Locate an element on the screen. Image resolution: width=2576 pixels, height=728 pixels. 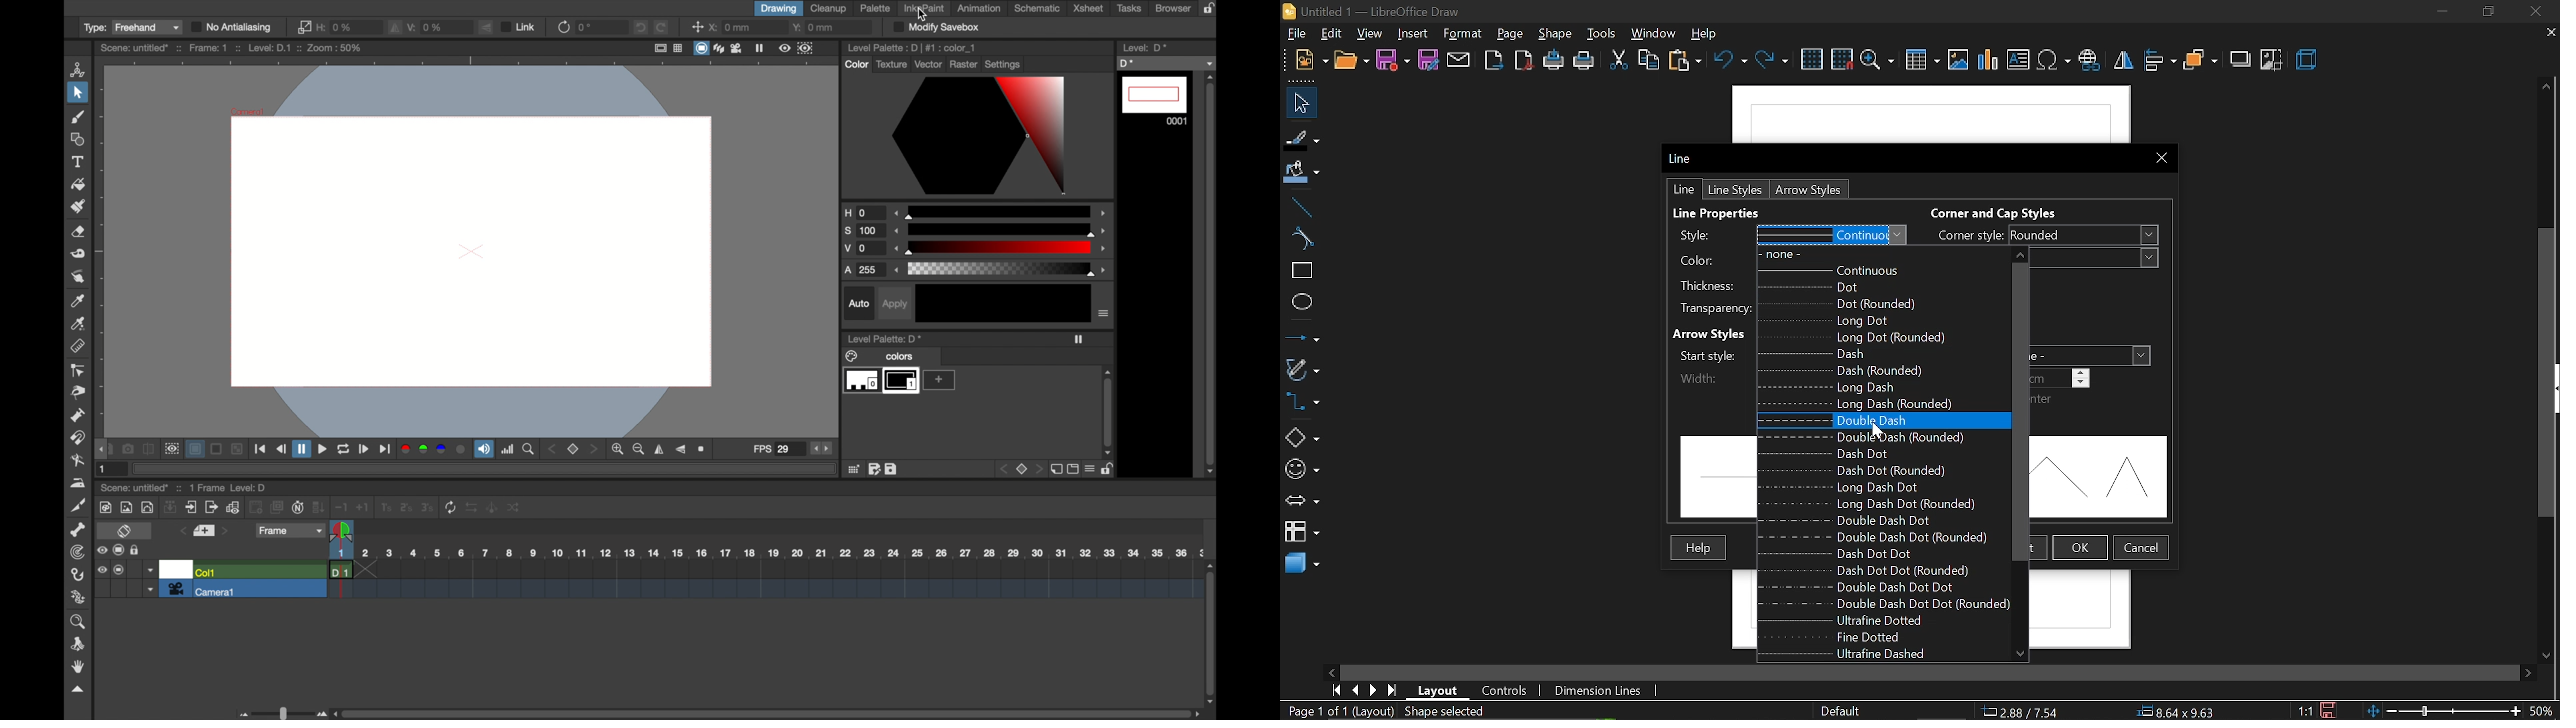
scale is located at coordinates (1001, 249).